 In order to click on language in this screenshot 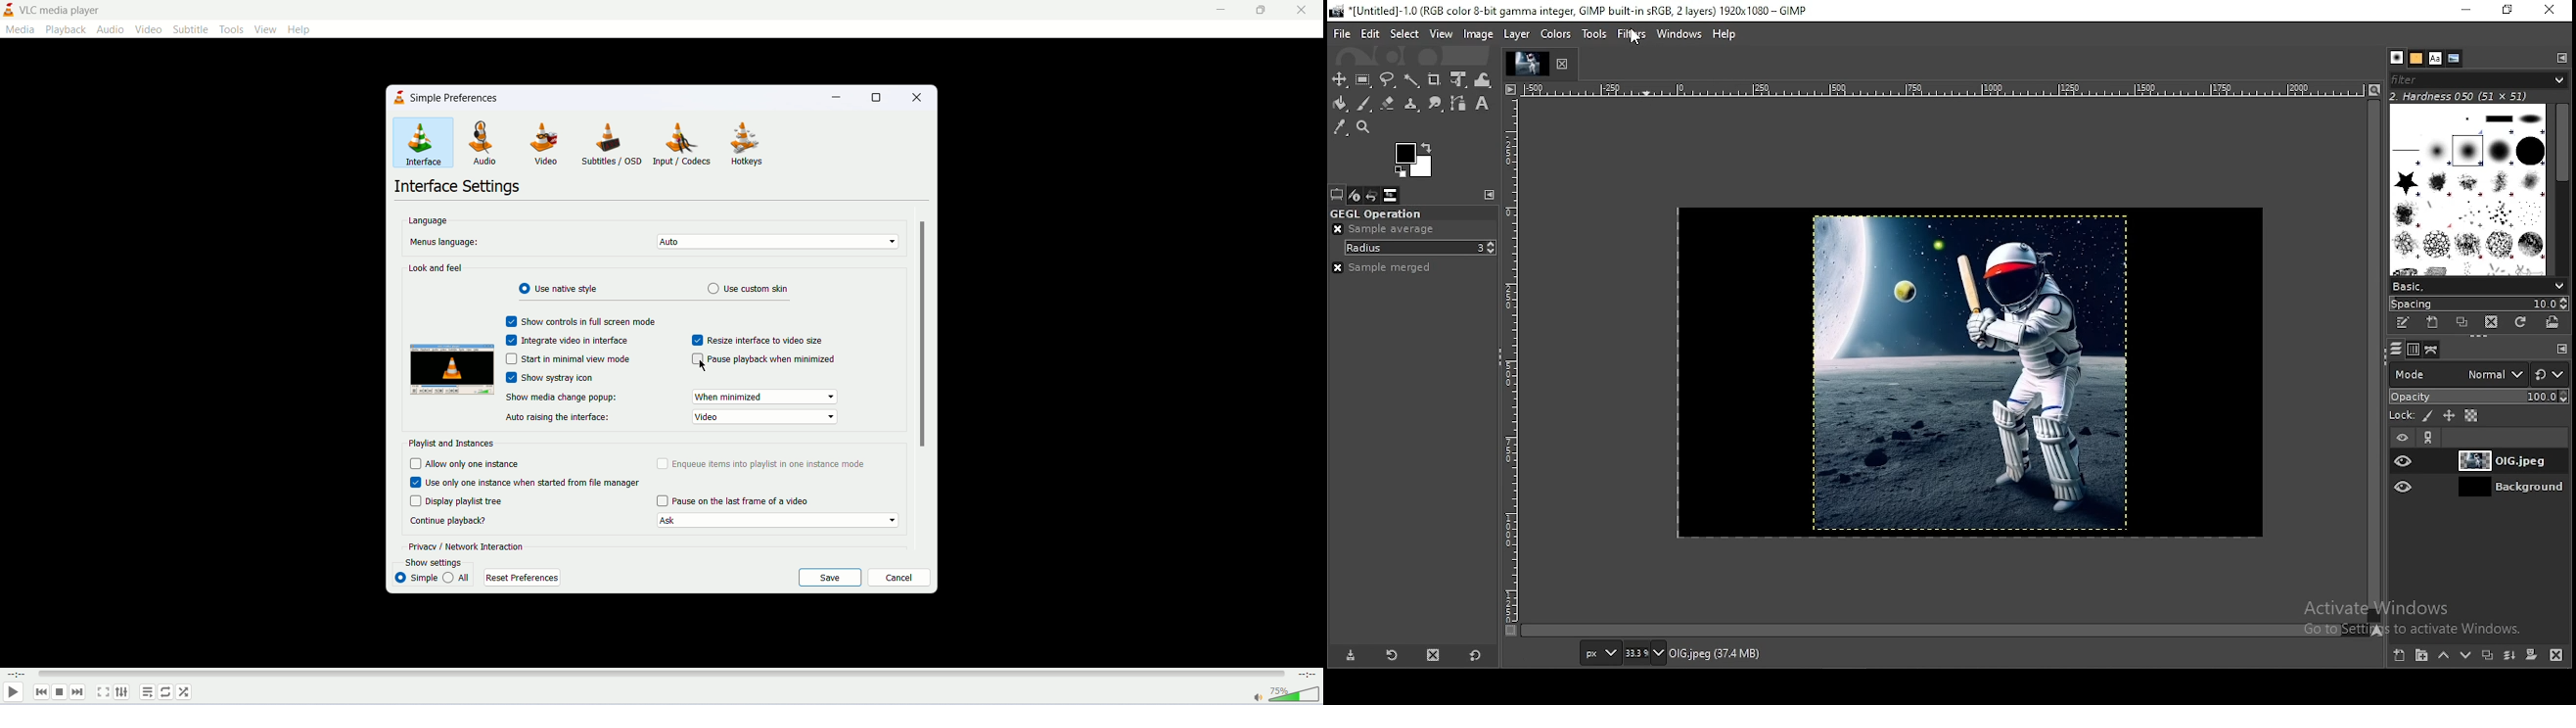, I will do `click(427, 221)`.